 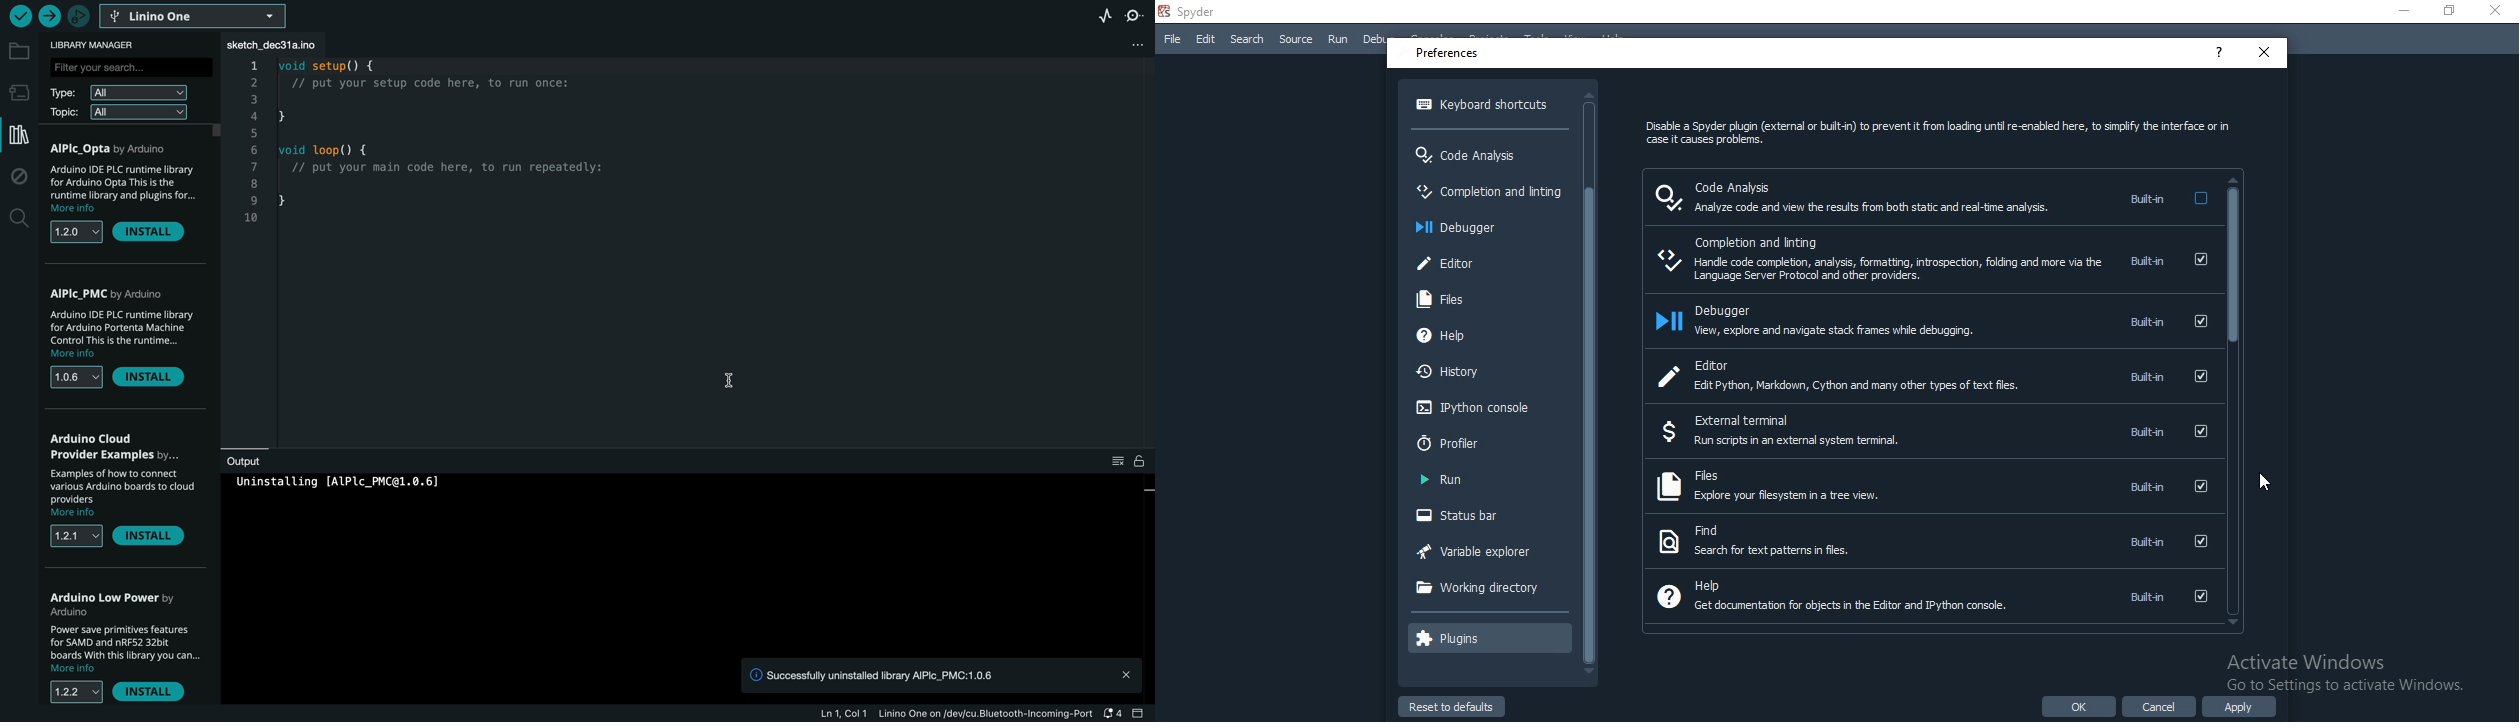 I want to click on spyder, so click(x=1191, y=11).